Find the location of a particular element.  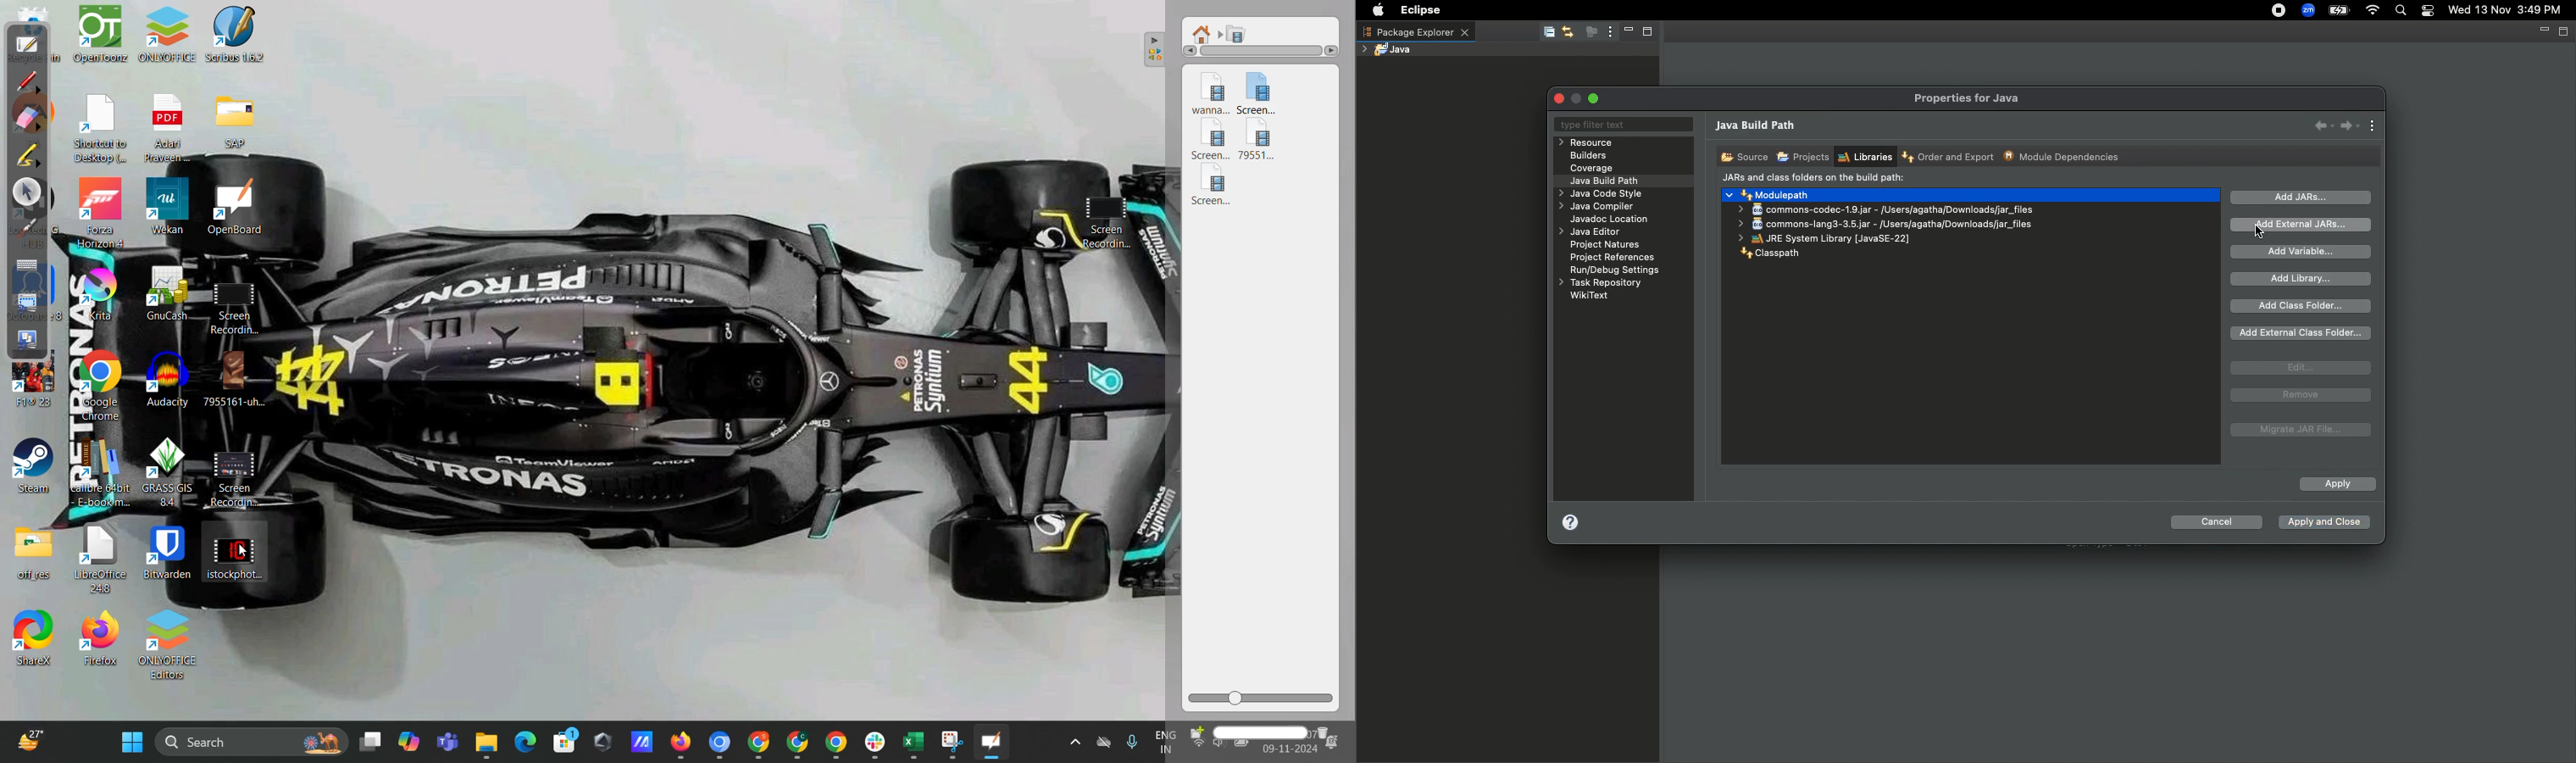

Maximize is located at coordinates (1652, 33).